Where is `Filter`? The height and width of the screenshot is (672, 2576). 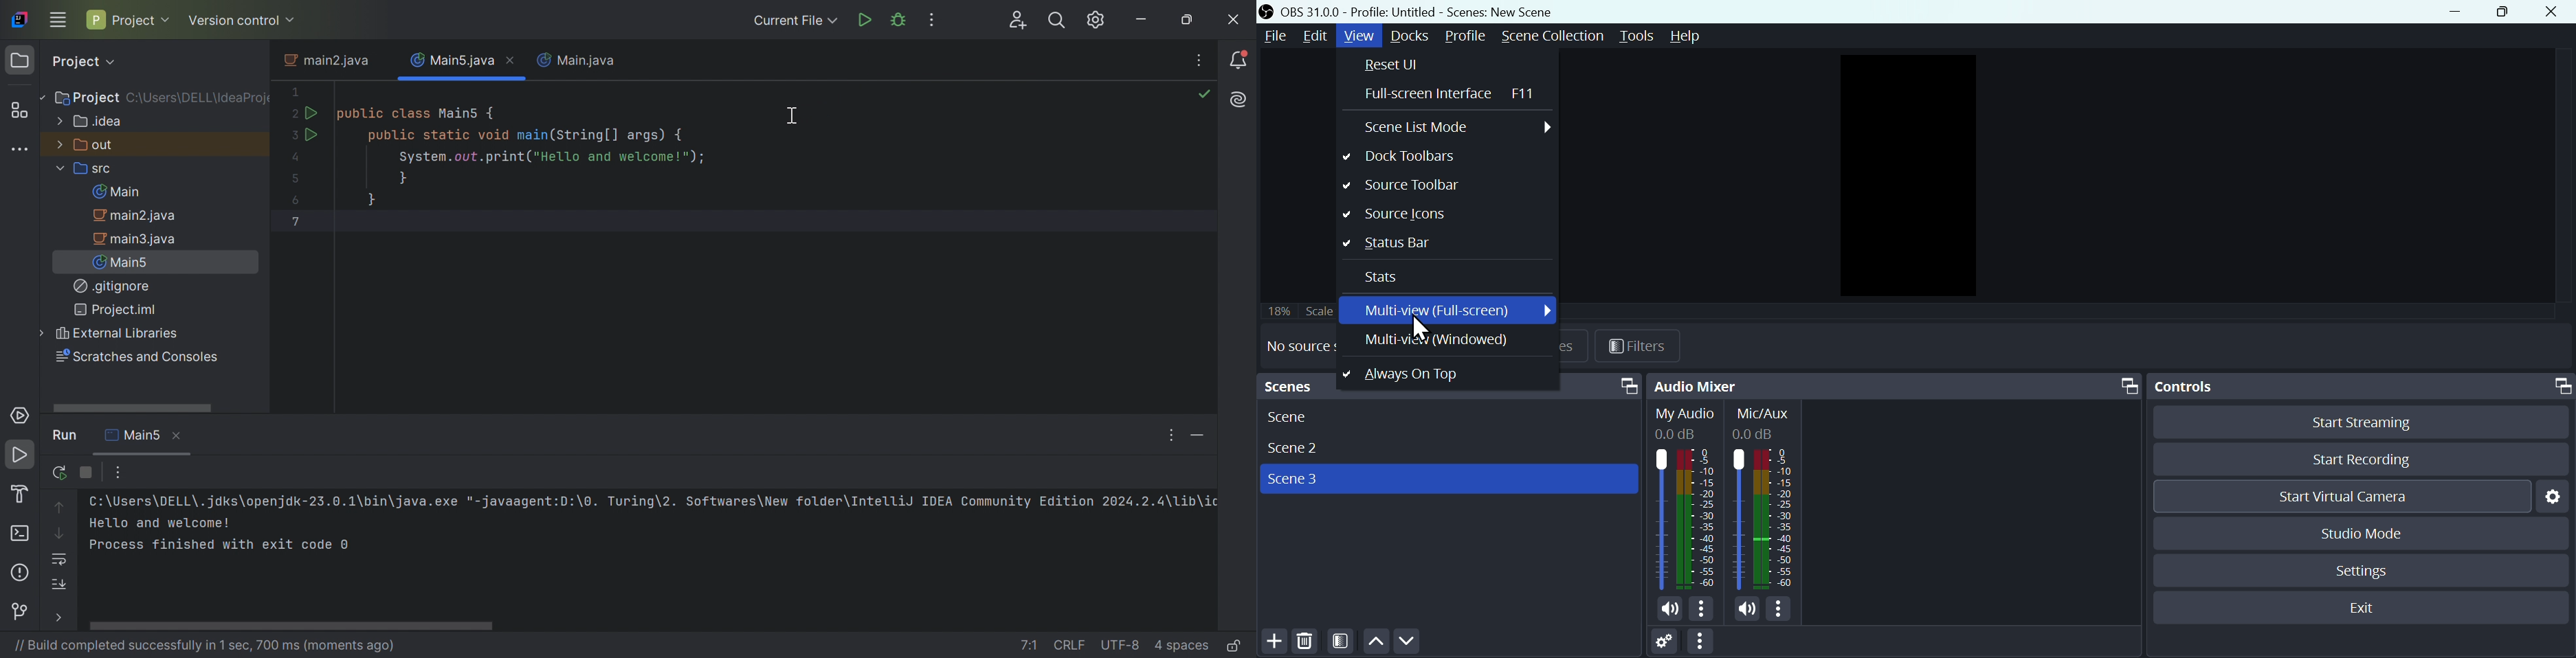
Filter is located at coordinates (1342, 643).